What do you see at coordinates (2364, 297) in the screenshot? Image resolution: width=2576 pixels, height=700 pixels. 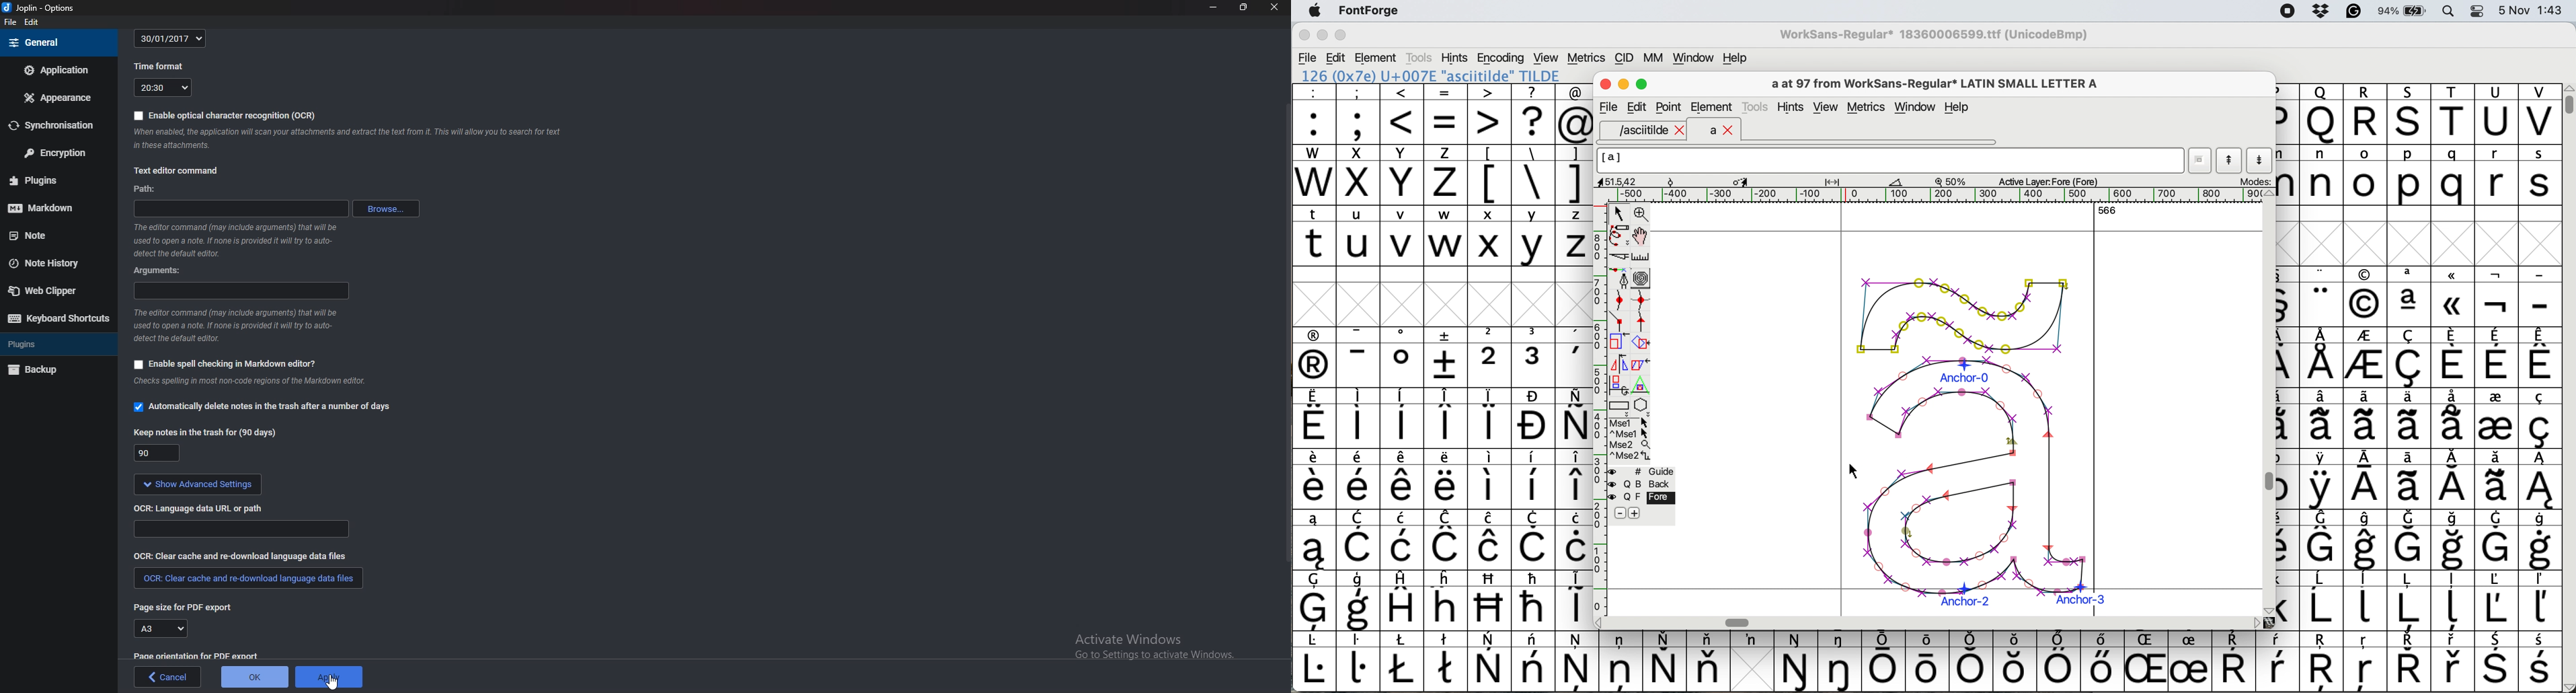 I see `` at bounding box center [2364, 297].